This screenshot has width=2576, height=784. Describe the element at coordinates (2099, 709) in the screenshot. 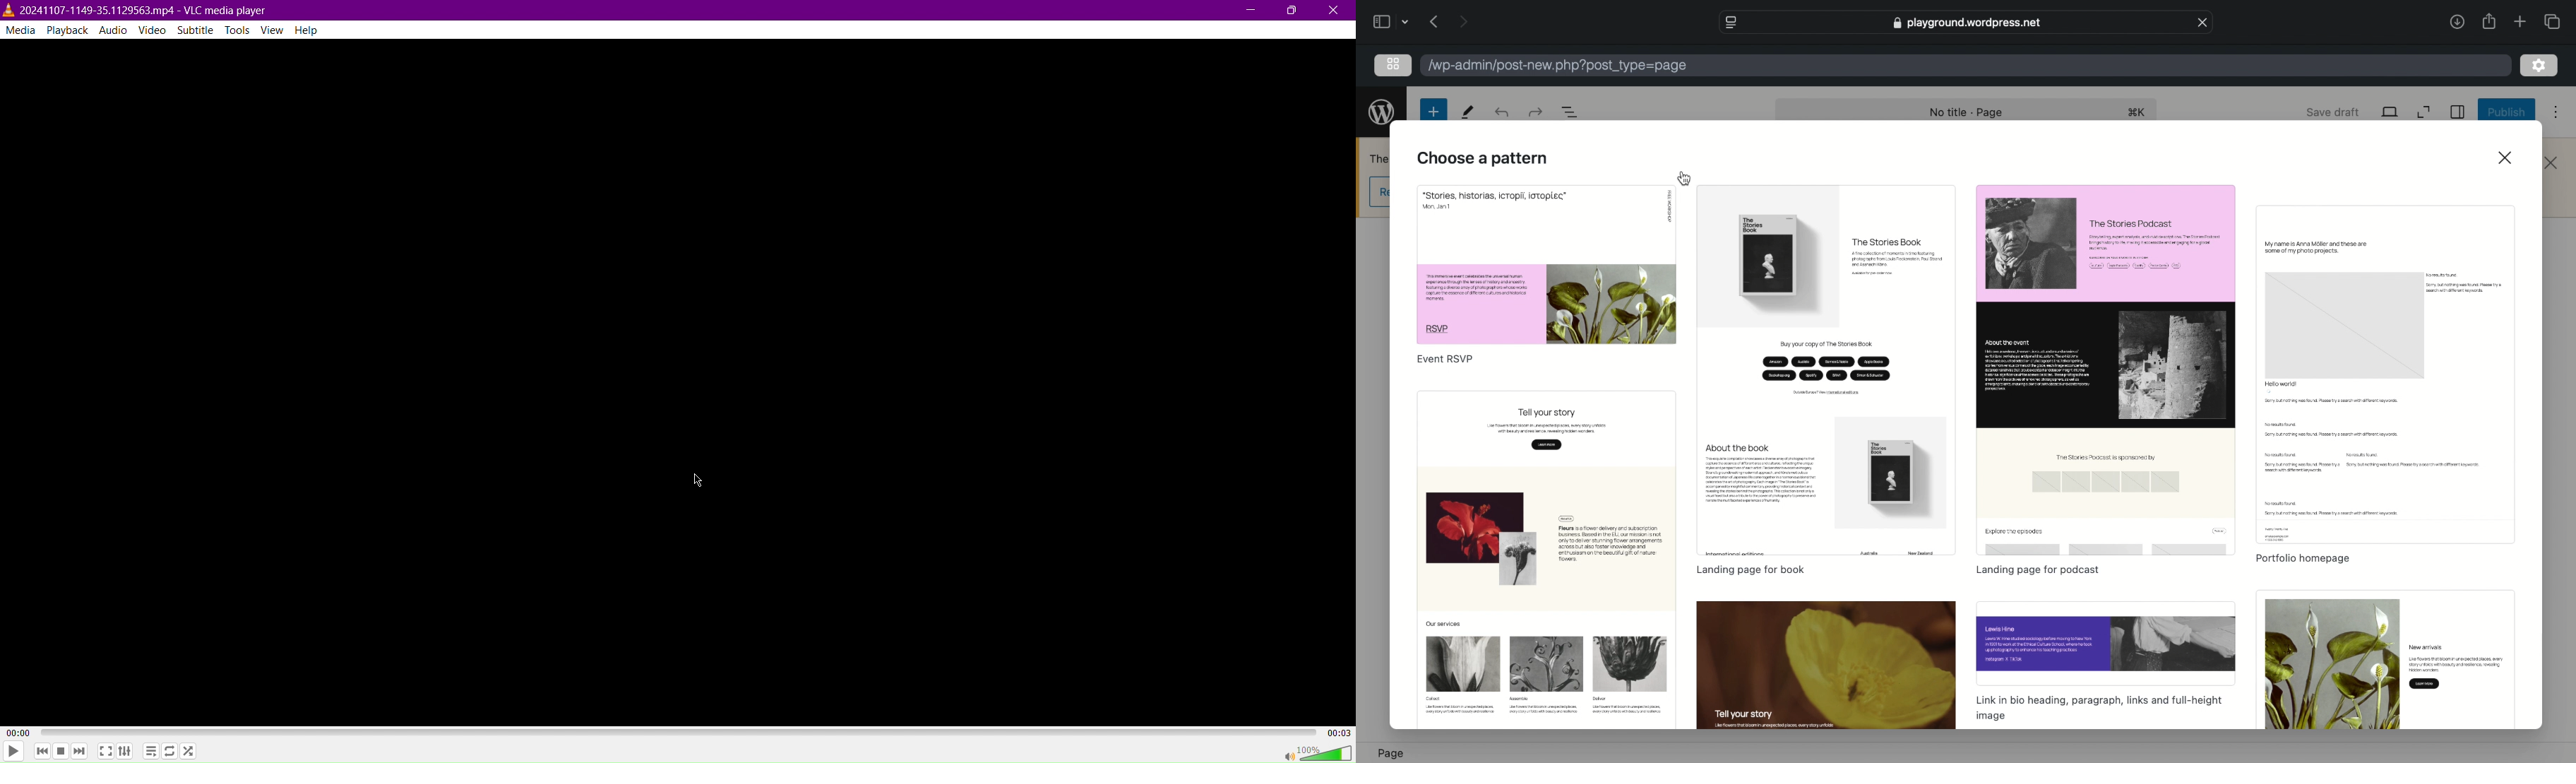

I see `link in bio, heading, links and full-heigh display` at that location.